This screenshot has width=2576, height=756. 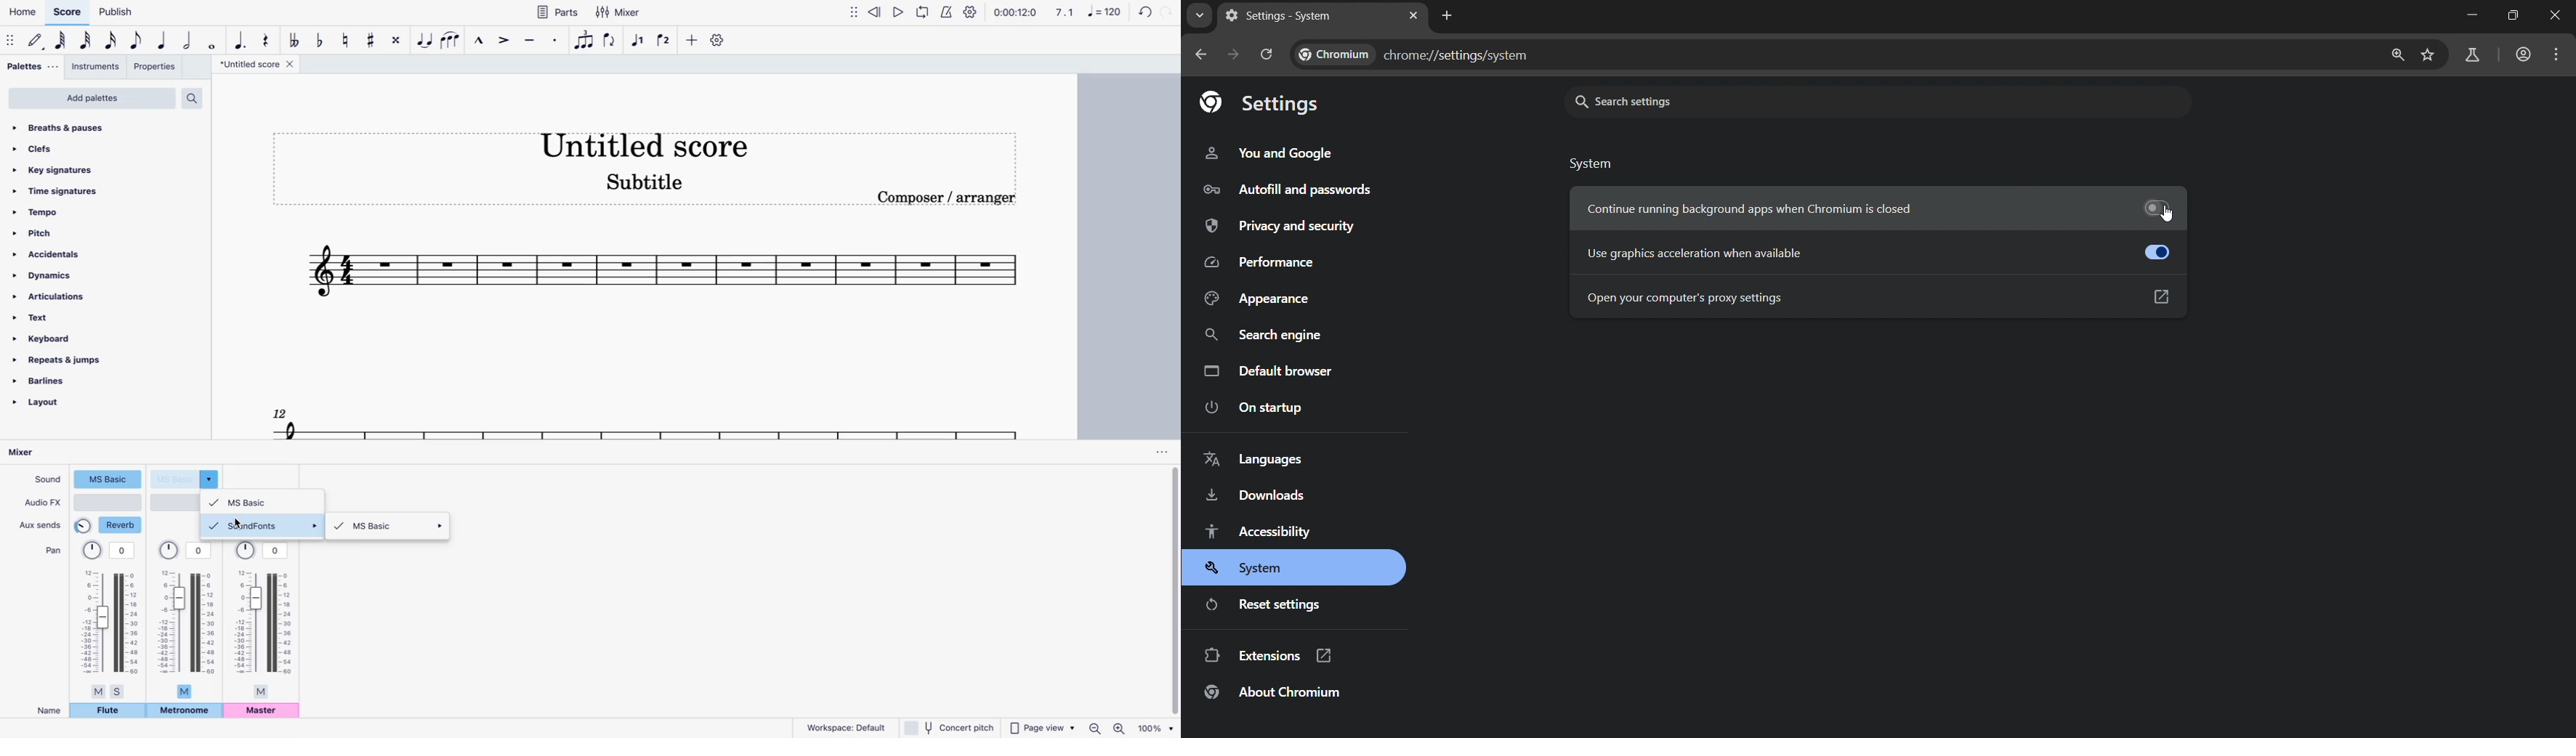 What do you see at coordinates (1119, 727) in the screenshot?
I see `zoom in` at bounding box center [1119, 727].